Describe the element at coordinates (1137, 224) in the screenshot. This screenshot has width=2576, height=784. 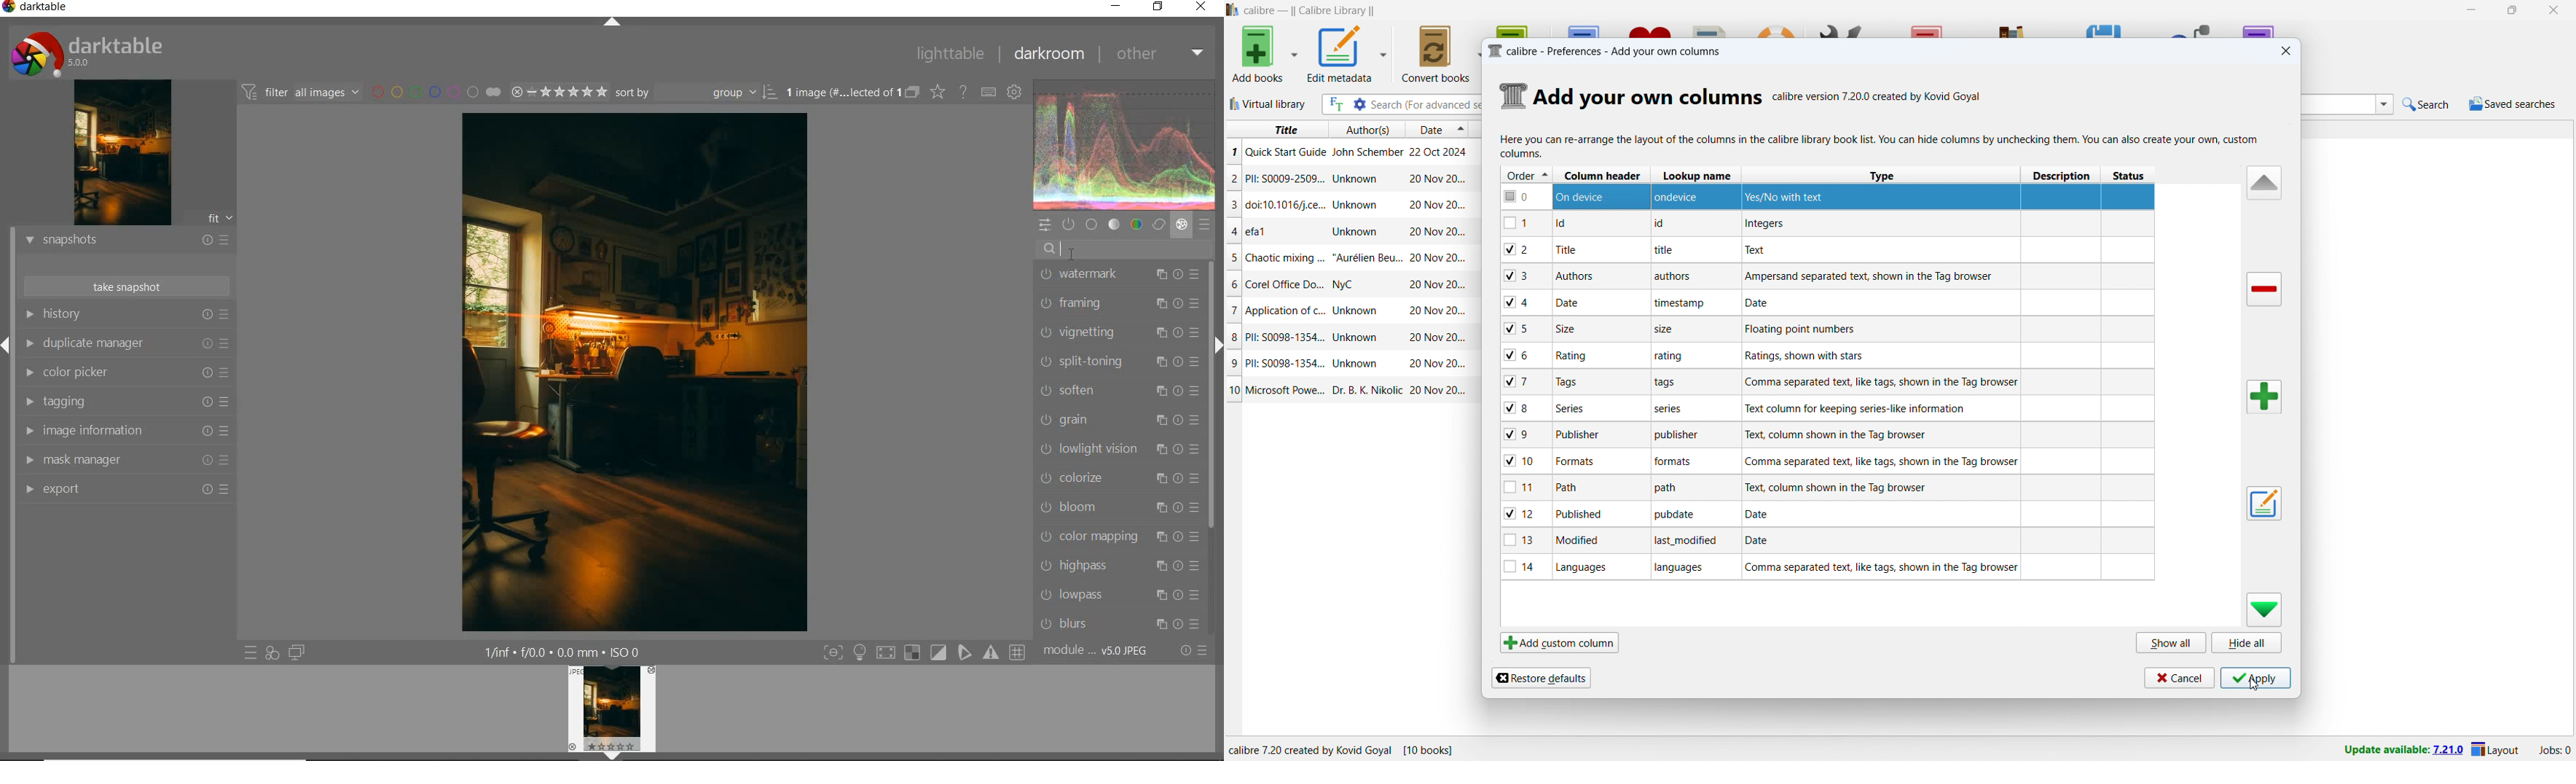
I see `color` at that location.